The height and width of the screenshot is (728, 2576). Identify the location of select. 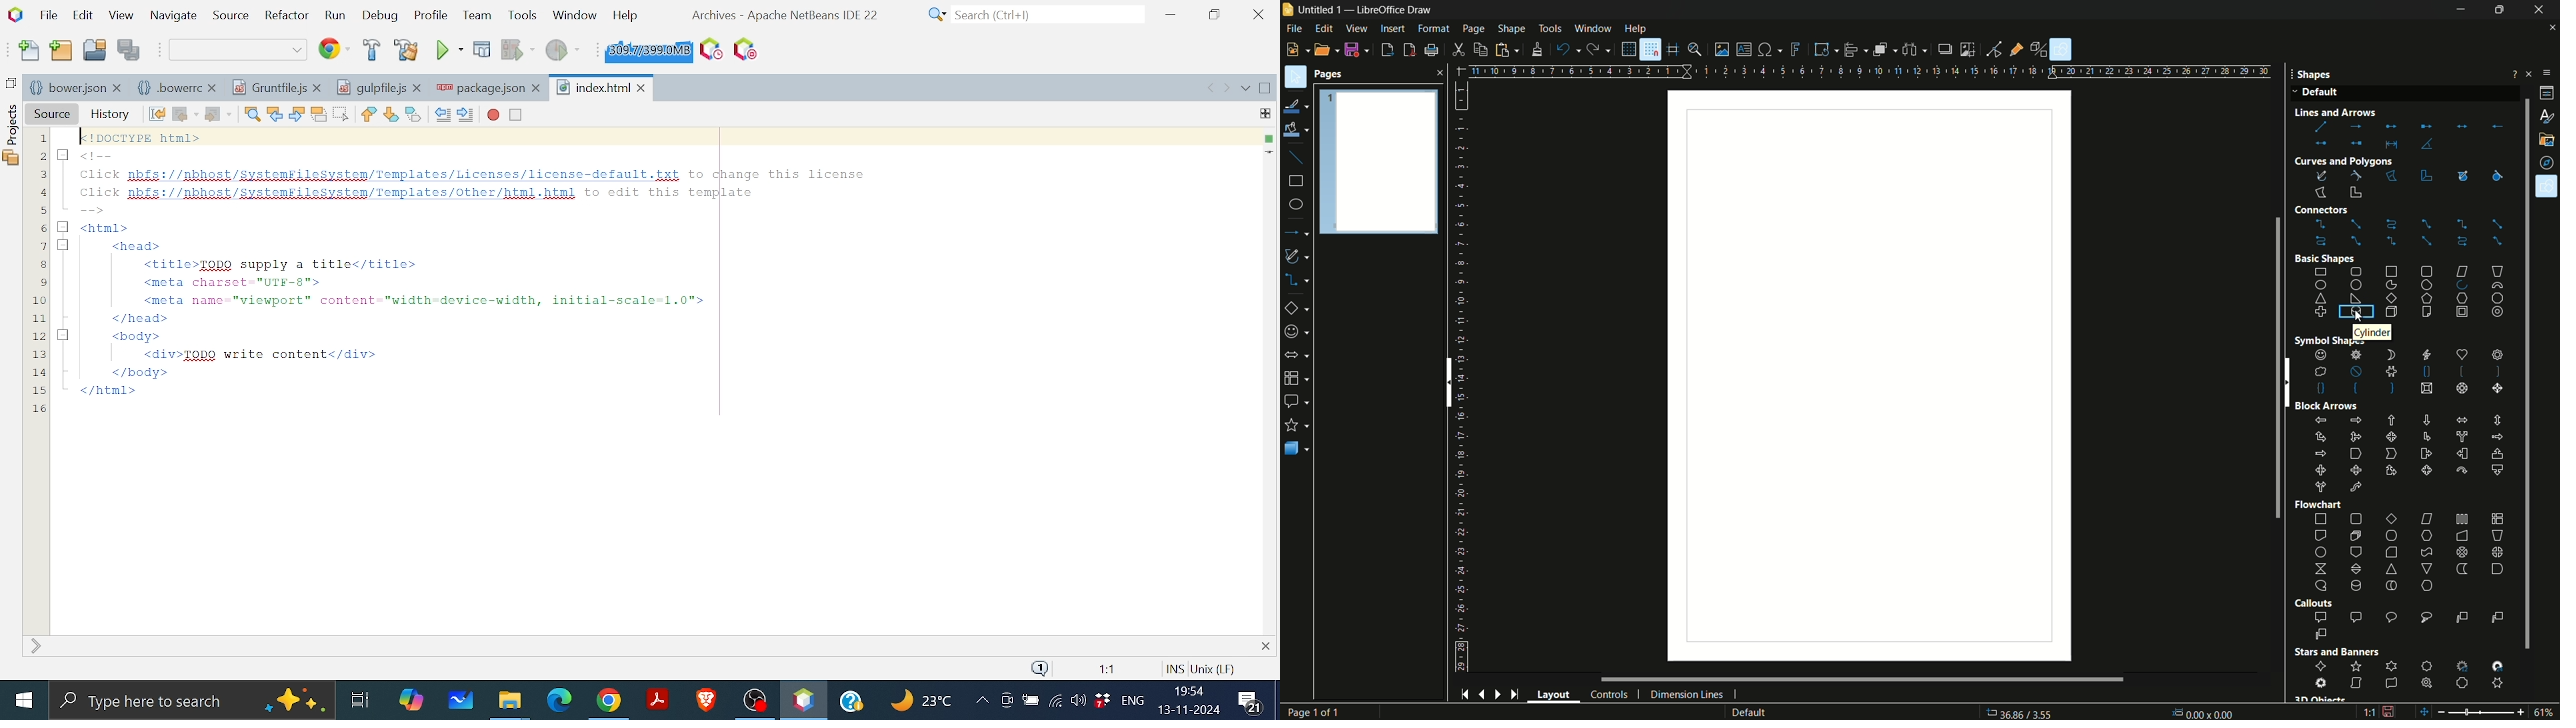
(1295, 77).